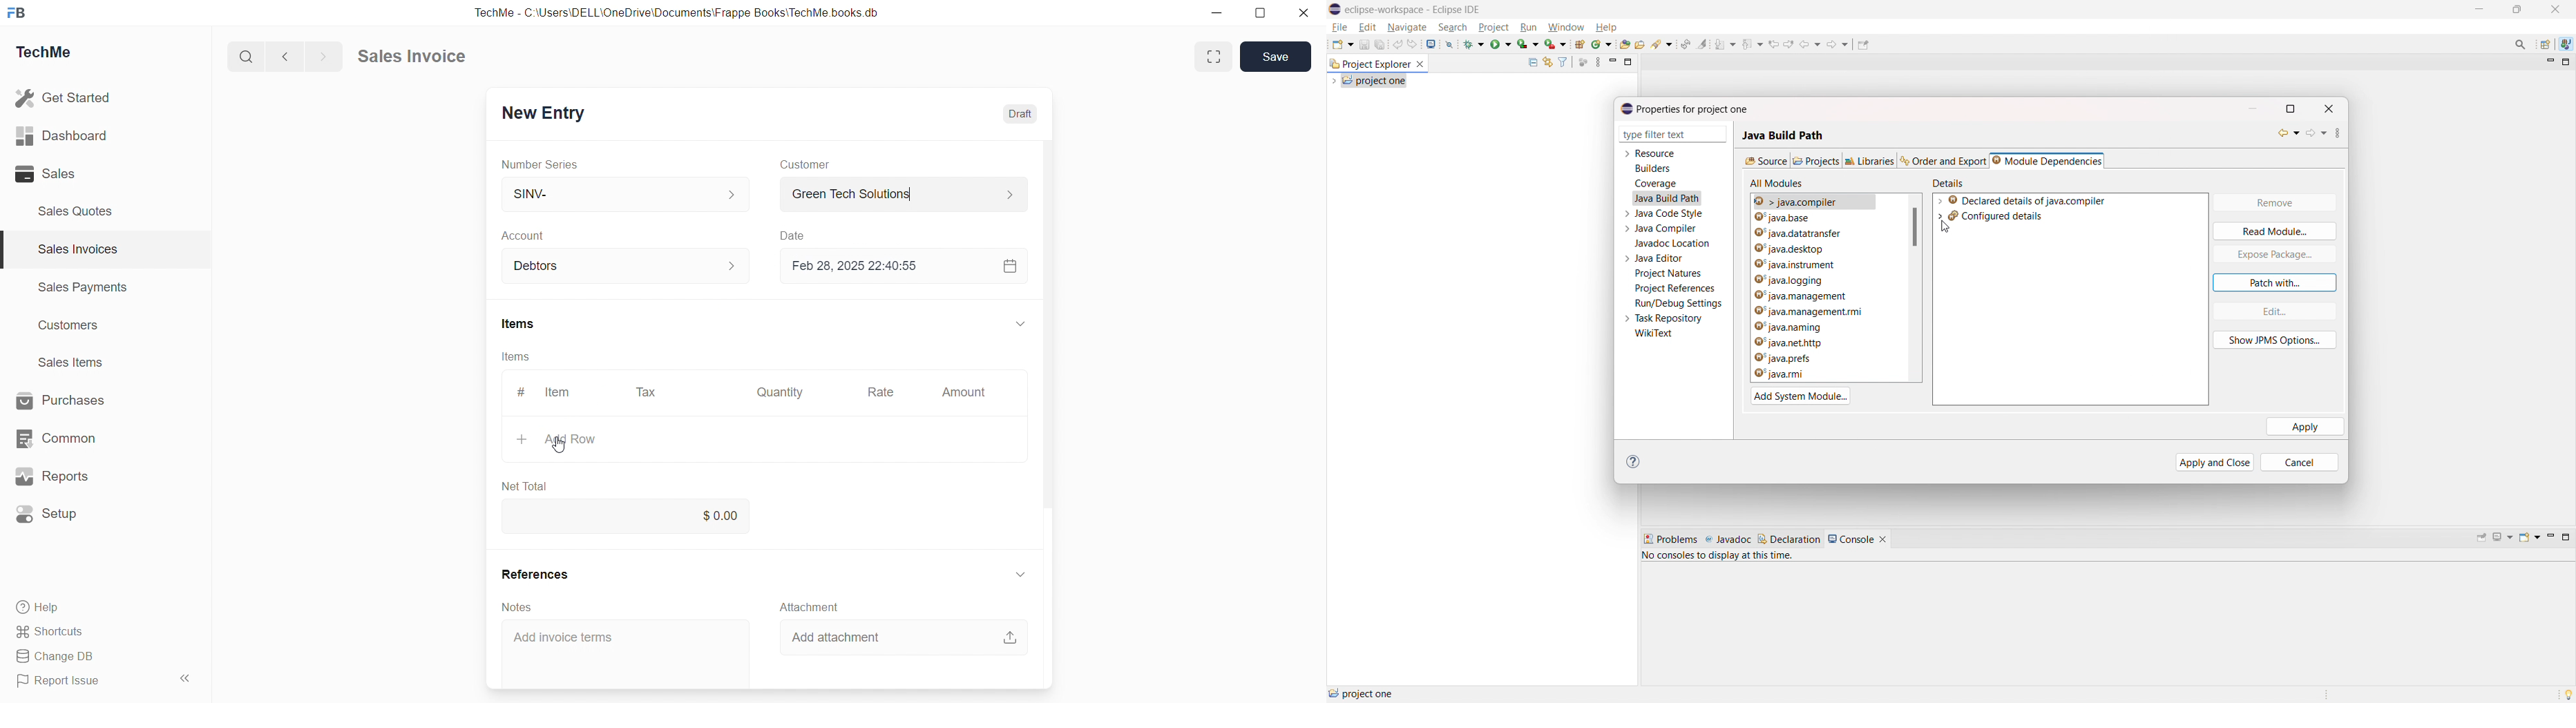  What do you see at coordinates (184, 678) in the screenshot?
I see `<<` at bounding box center [184, 678].